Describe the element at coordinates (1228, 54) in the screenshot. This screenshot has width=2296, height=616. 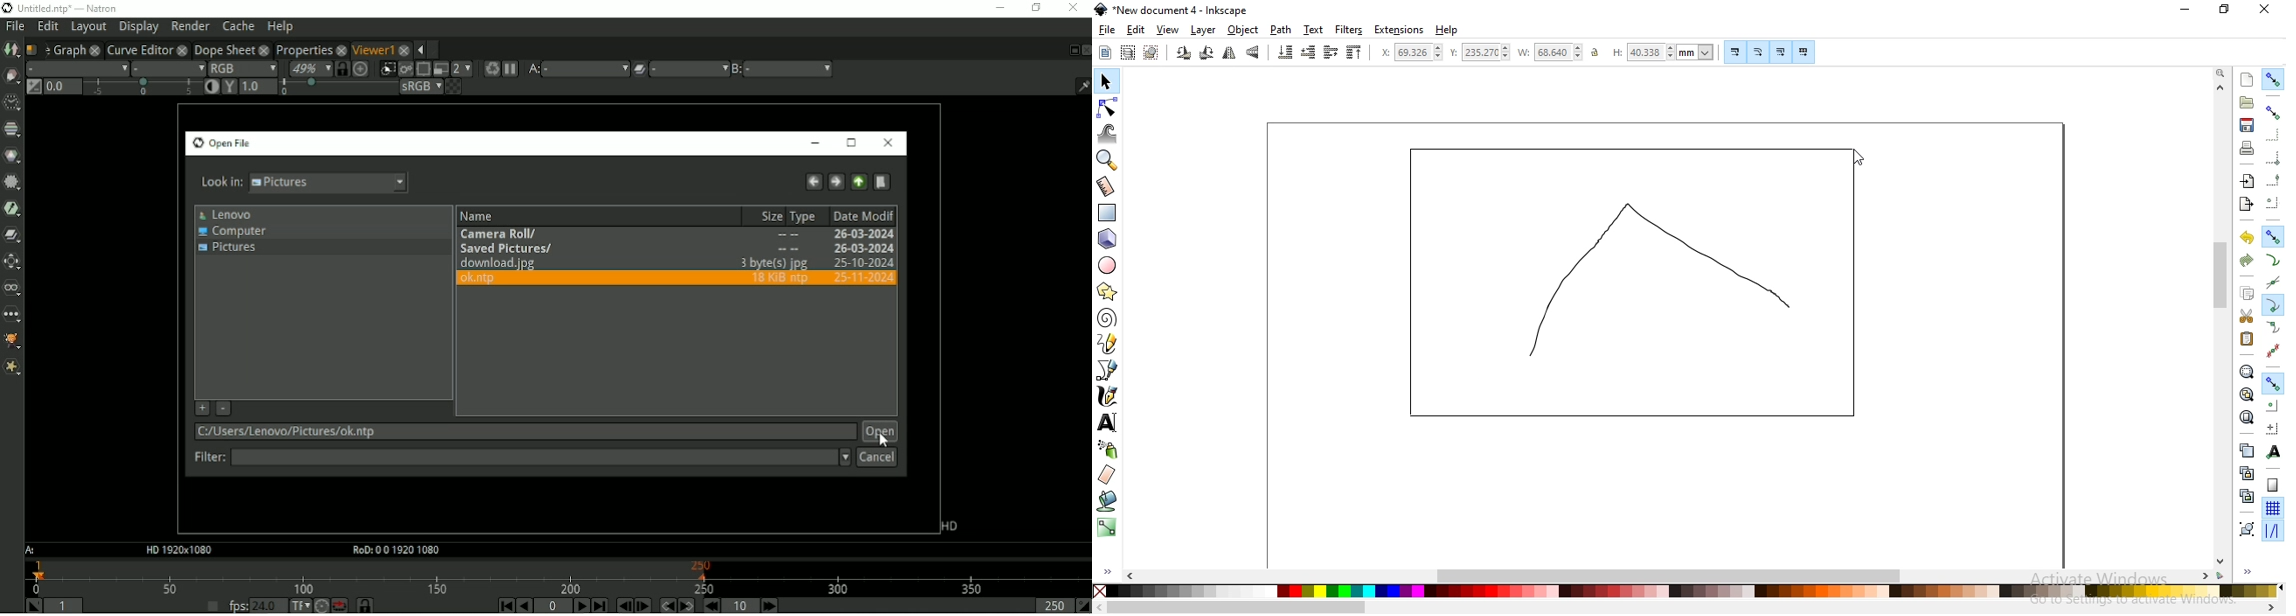
I see `flip horizontally` at that location.